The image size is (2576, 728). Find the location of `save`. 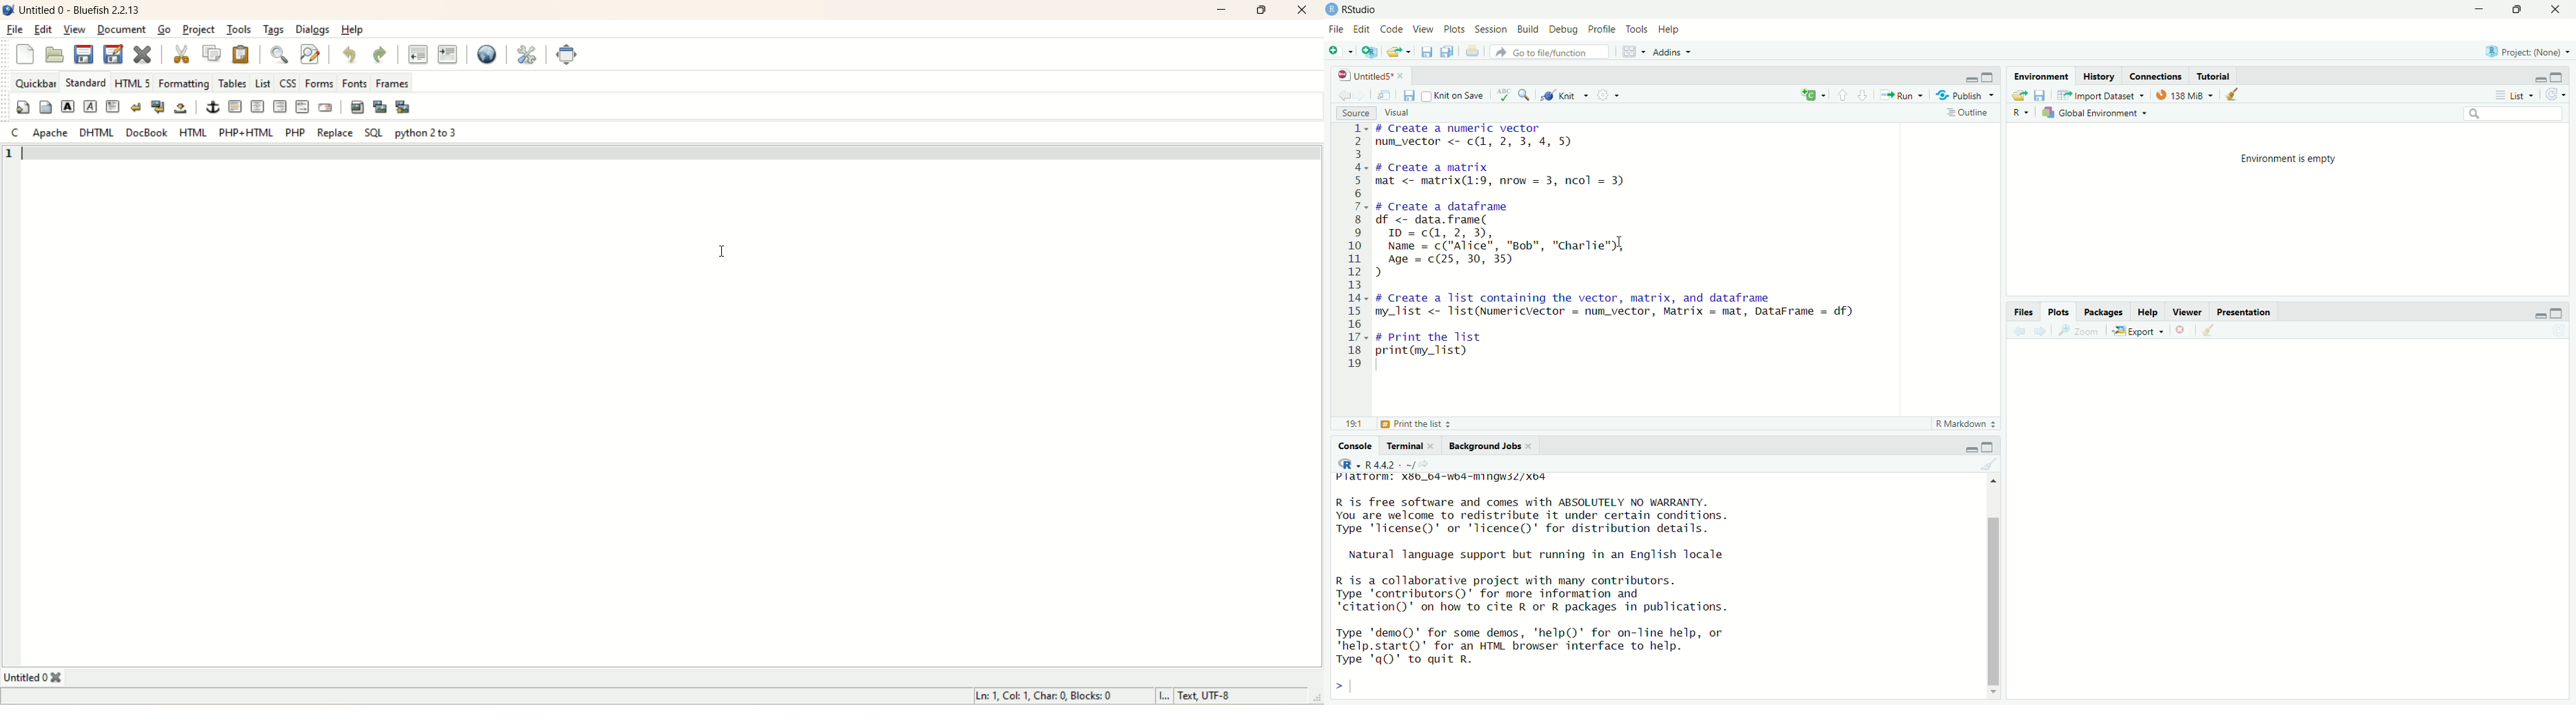

save is located at coordinates (1425, 54).